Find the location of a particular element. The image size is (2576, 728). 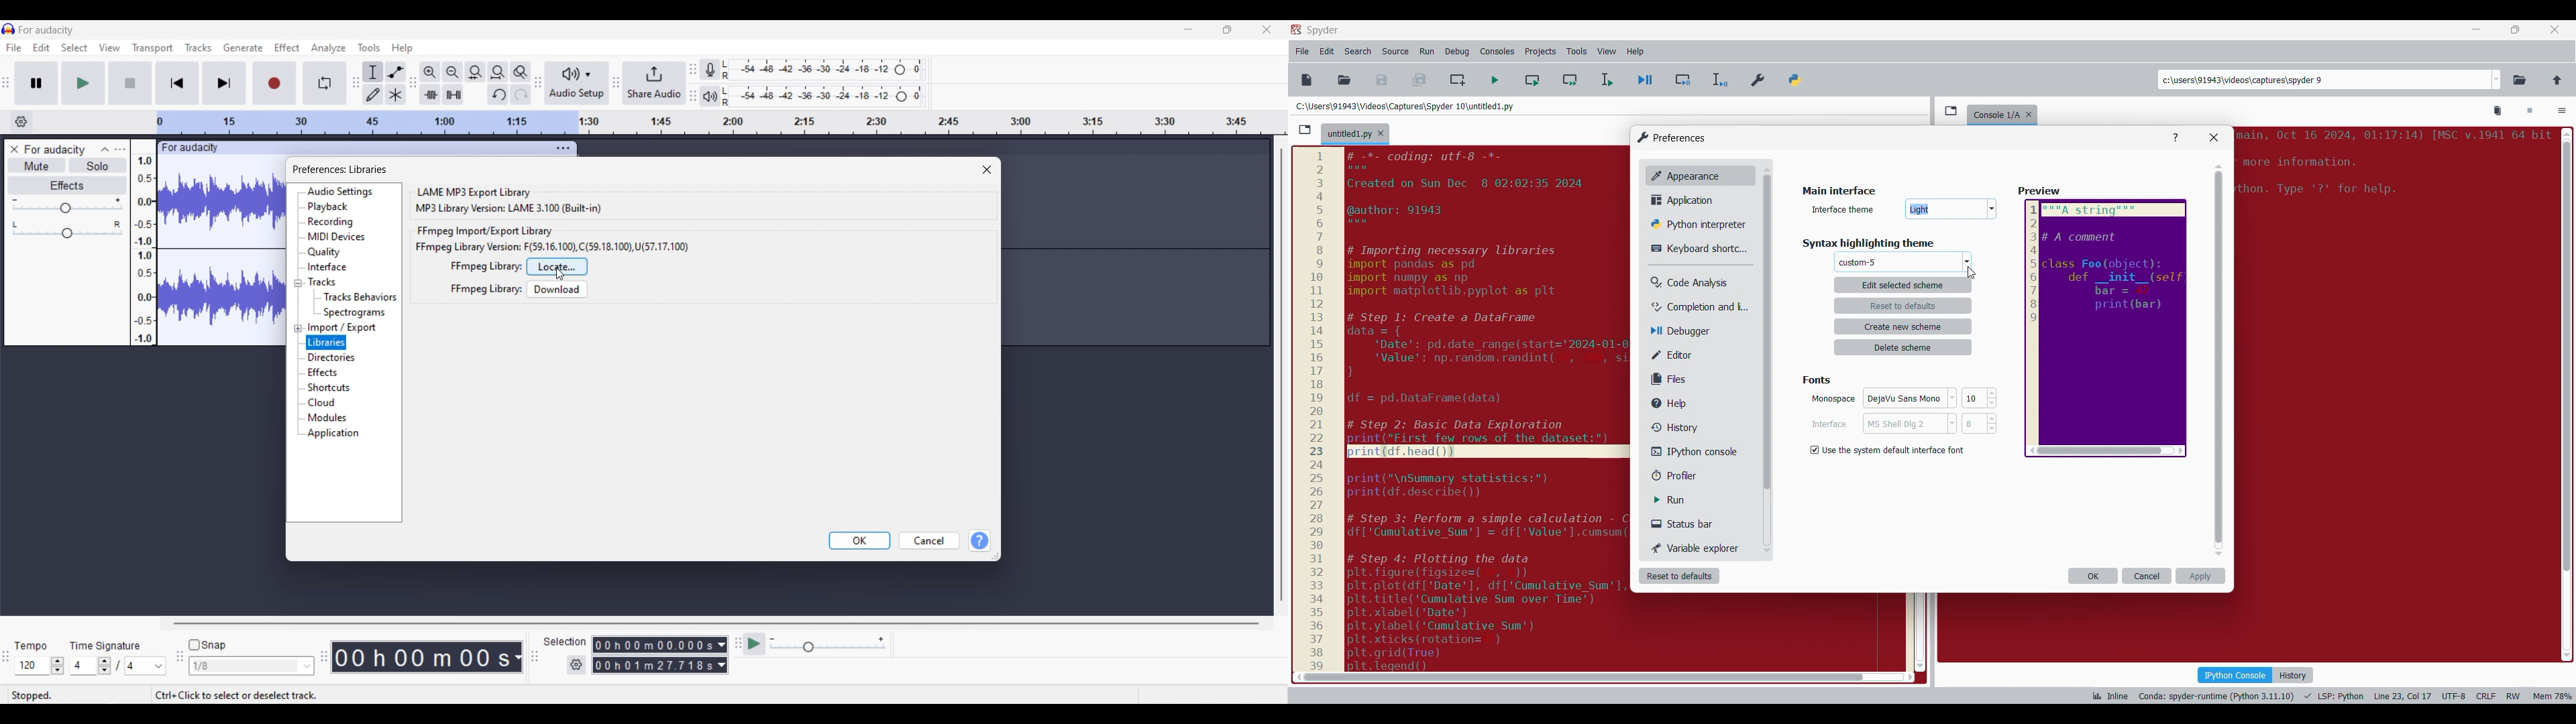

Draw tool is located at coordinates (373, 95).